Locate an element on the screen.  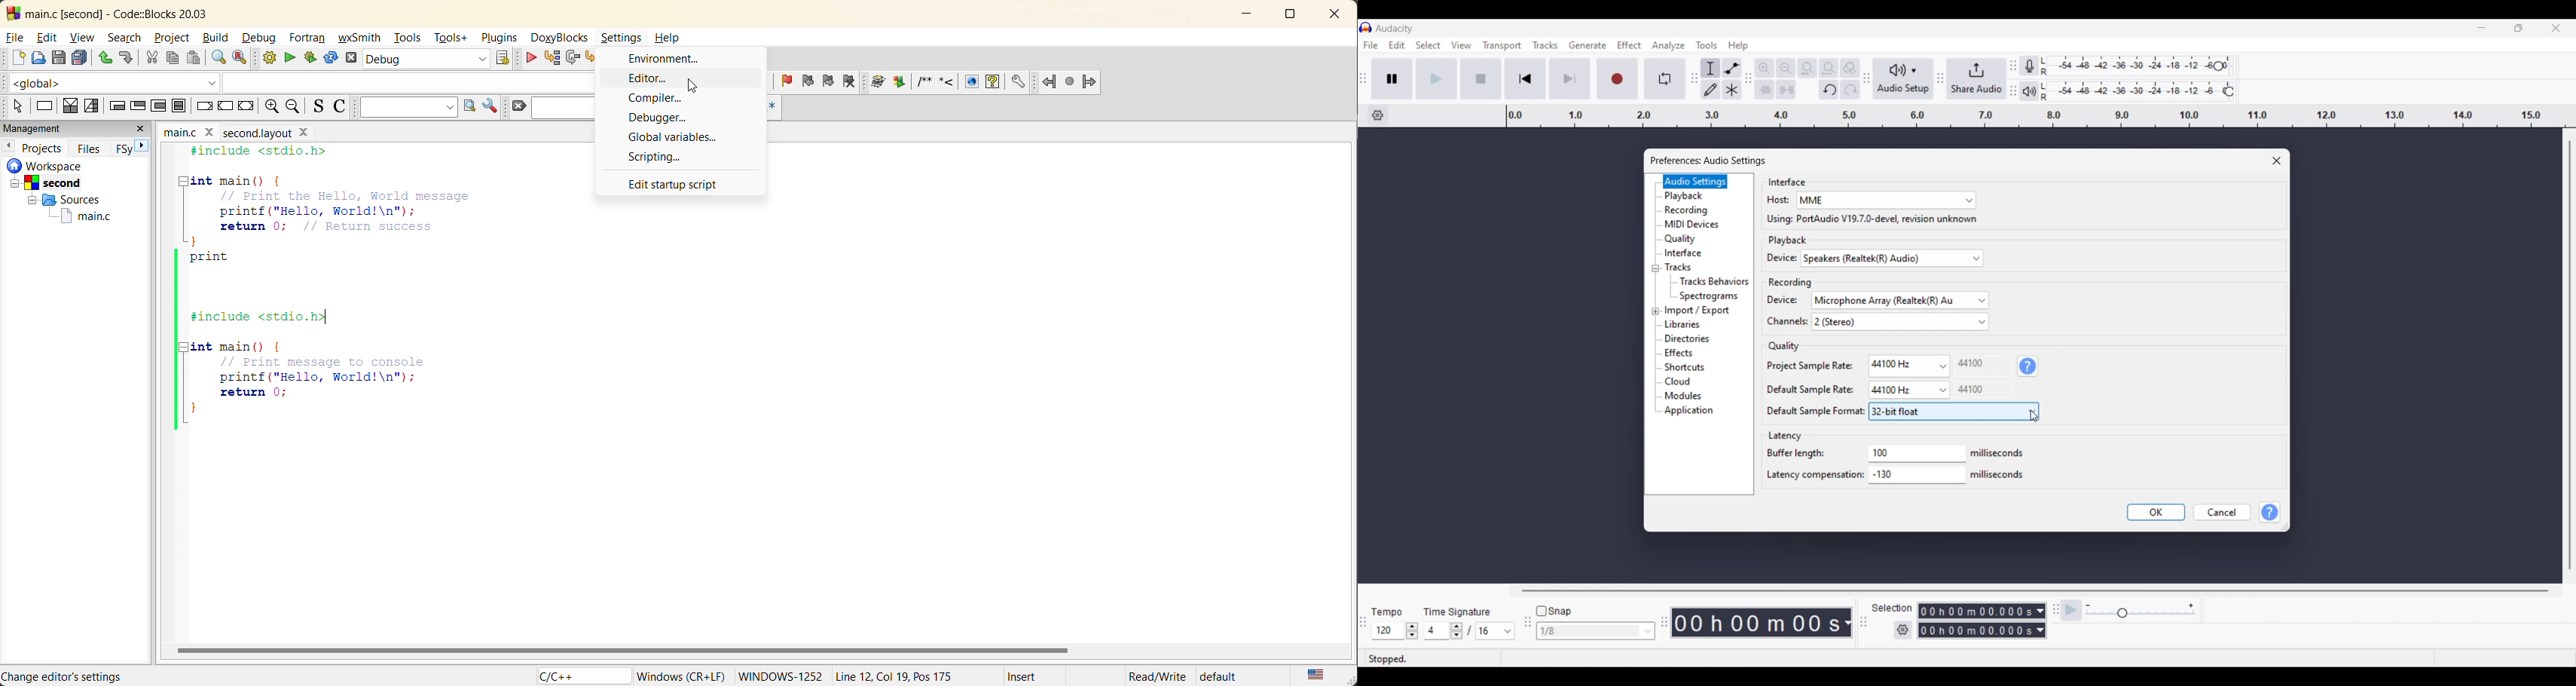
Scale to measure audio length is located at coordinates (2041, 116).